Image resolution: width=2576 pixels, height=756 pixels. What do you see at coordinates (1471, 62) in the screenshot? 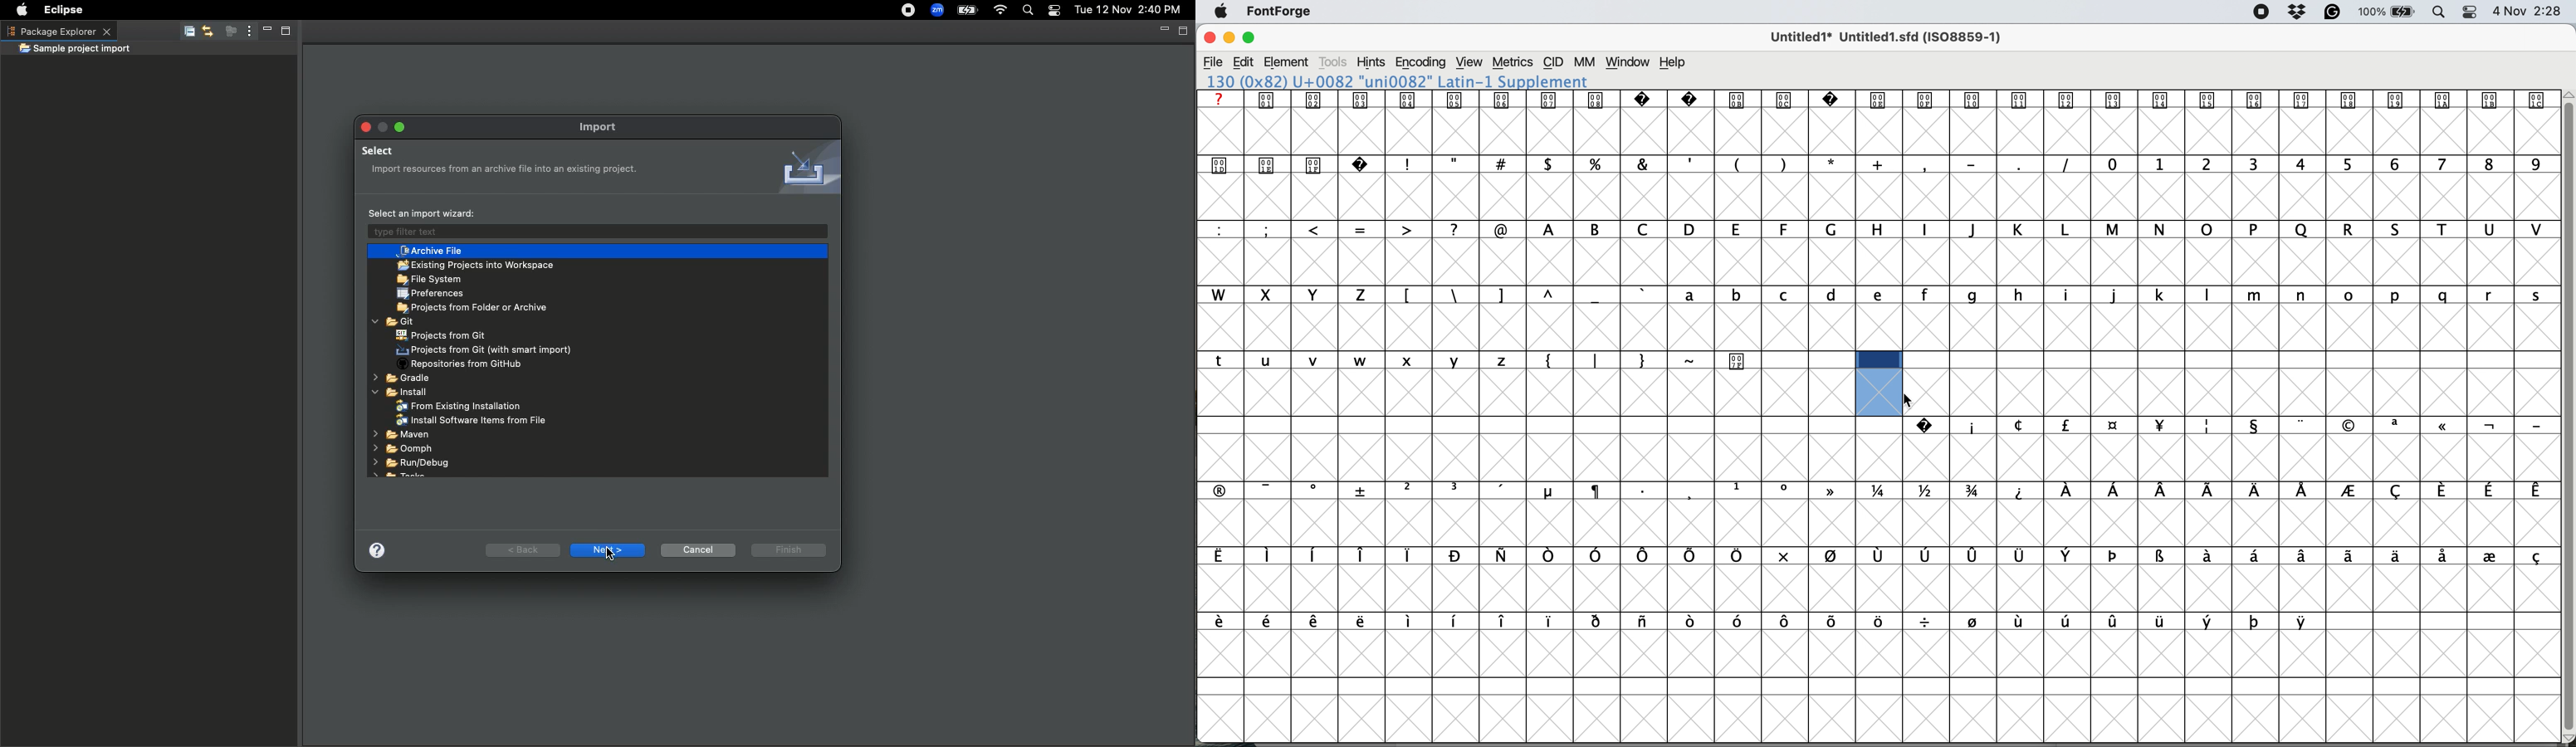
I see `view` at bounding box center [1471, 62].